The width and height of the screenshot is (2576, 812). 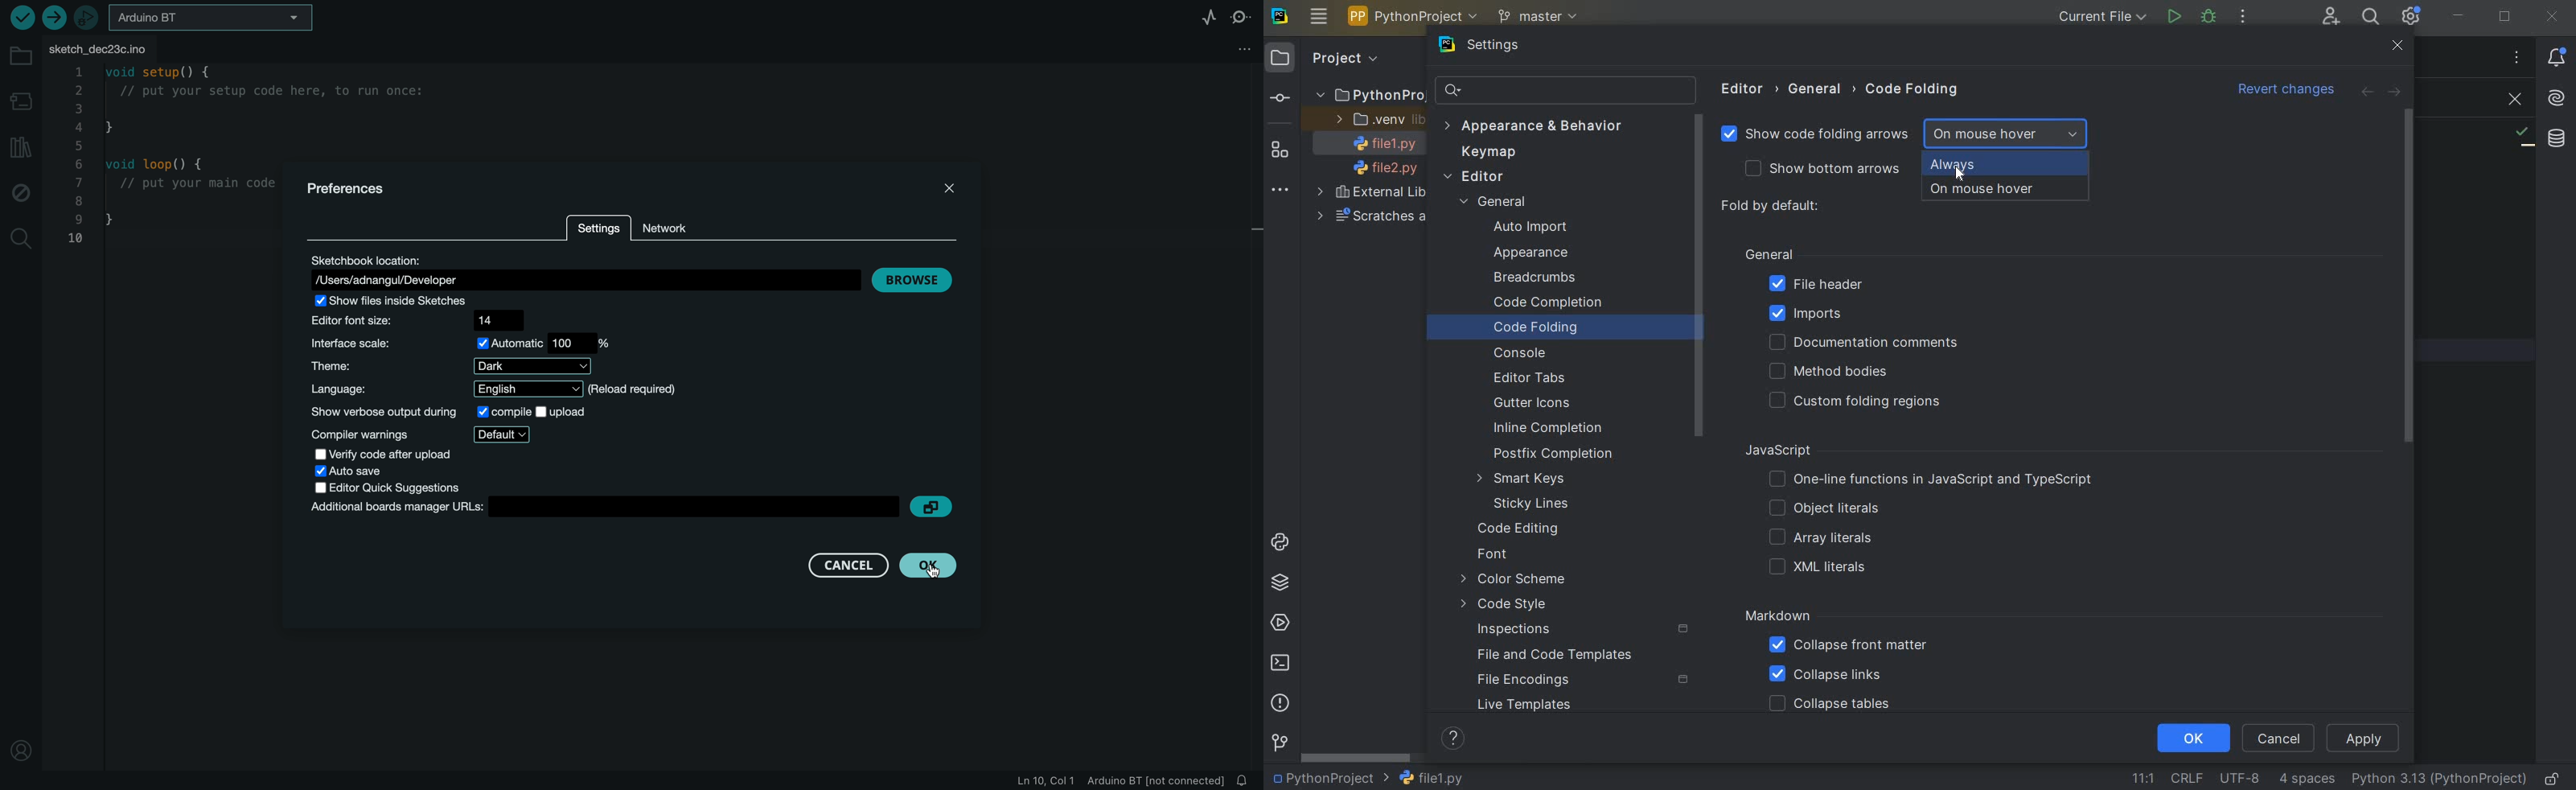 What do you see at coordinates (1815, 285) in the screenshot?
I see `FILE HEADER` at bounding box center [1815, 285].